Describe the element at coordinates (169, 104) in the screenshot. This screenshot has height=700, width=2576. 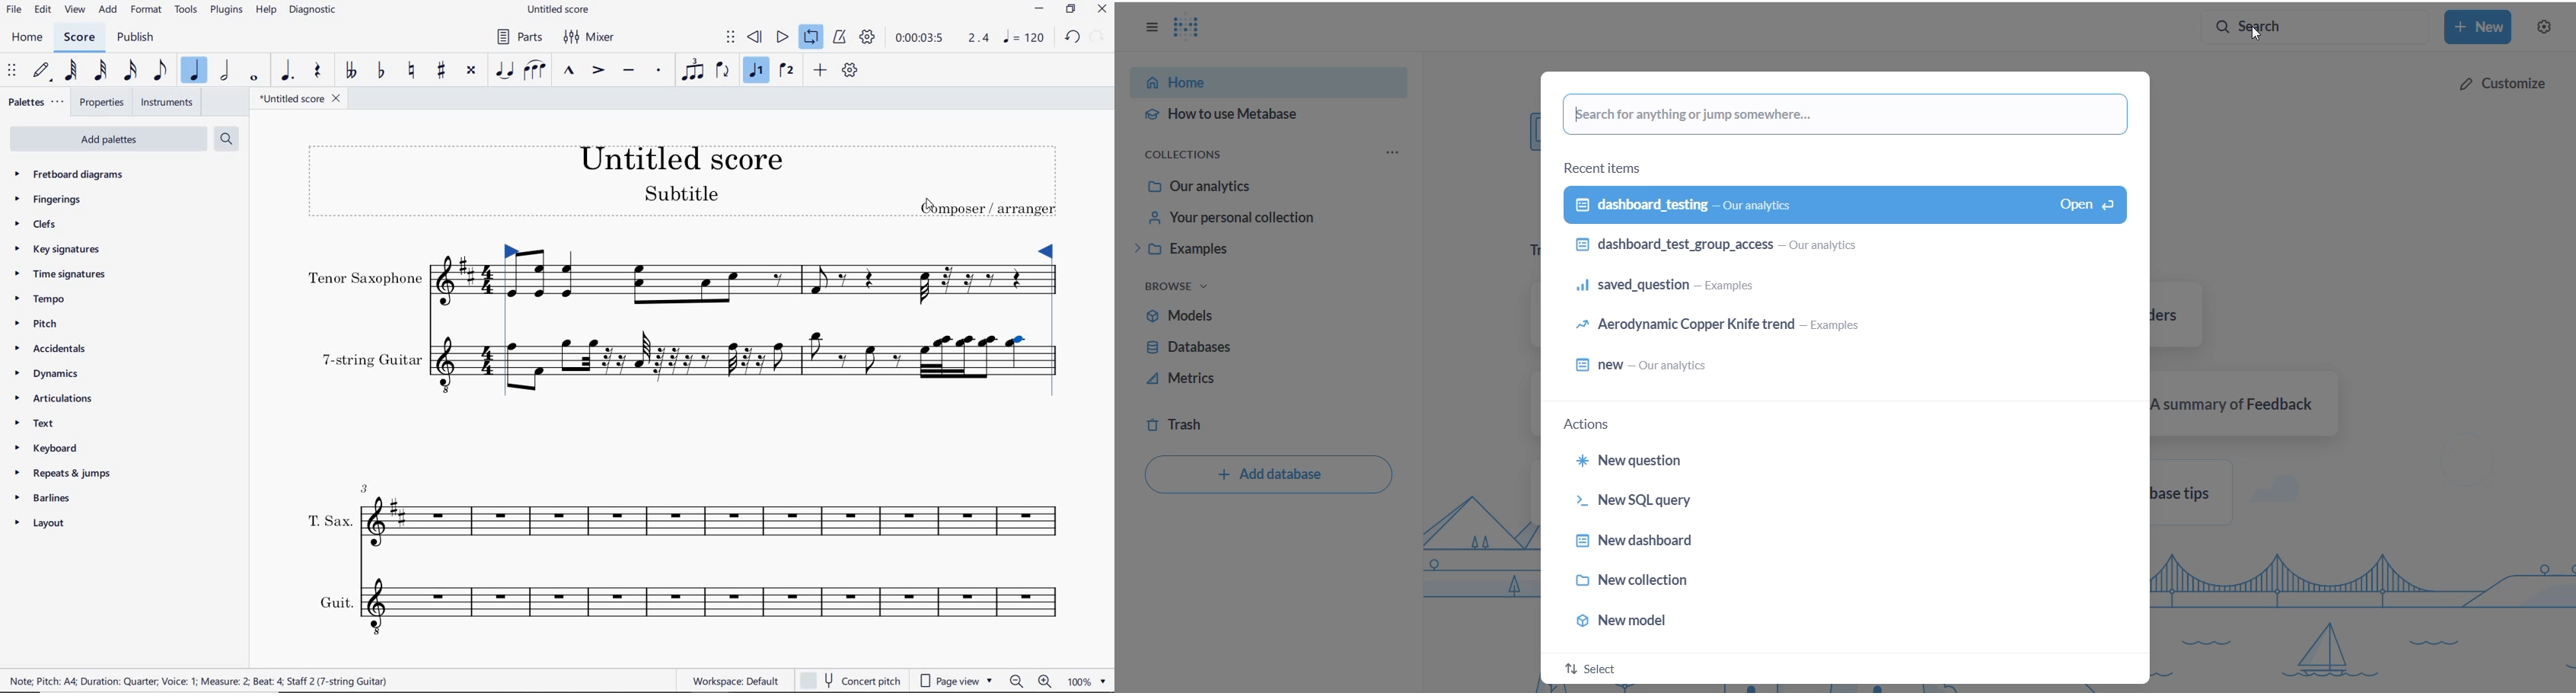
I see `INSTRUMENTS` at that location.